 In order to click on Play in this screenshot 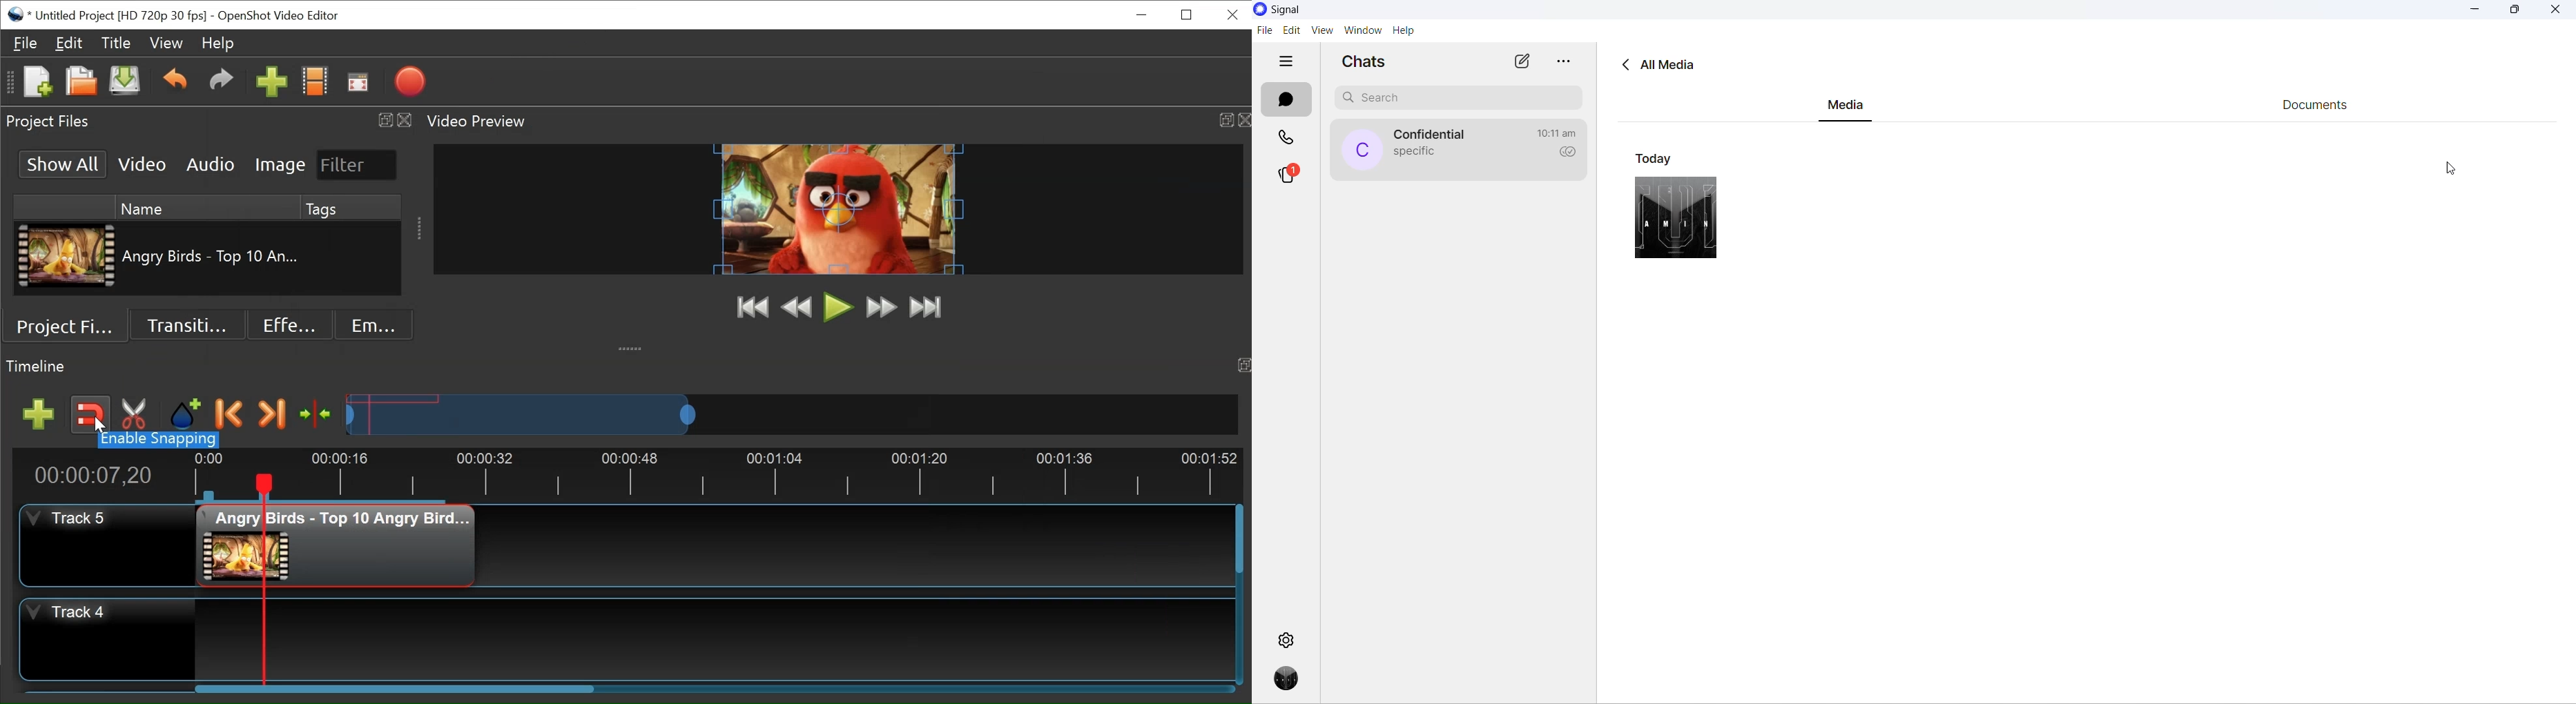, I will do `click(839, 308)`.